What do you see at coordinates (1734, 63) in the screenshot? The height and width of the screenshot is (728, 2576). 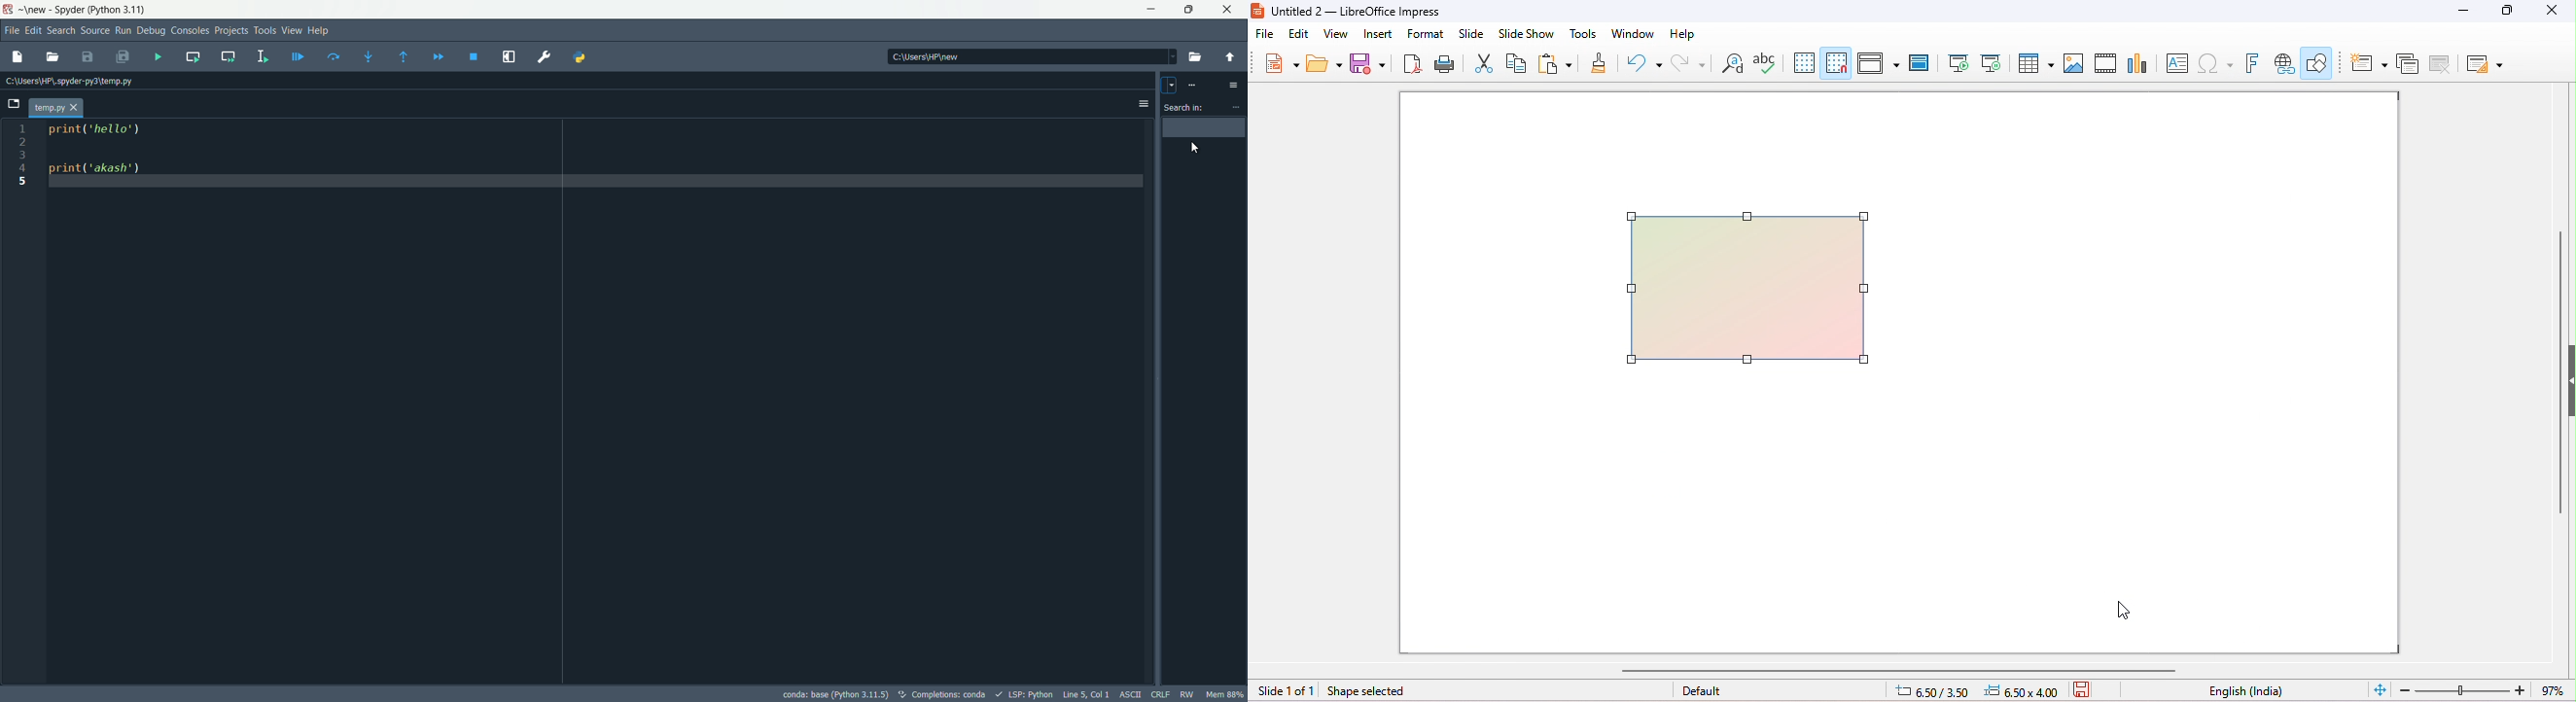 I see `find and replace` at bounding box center [1734, 63].